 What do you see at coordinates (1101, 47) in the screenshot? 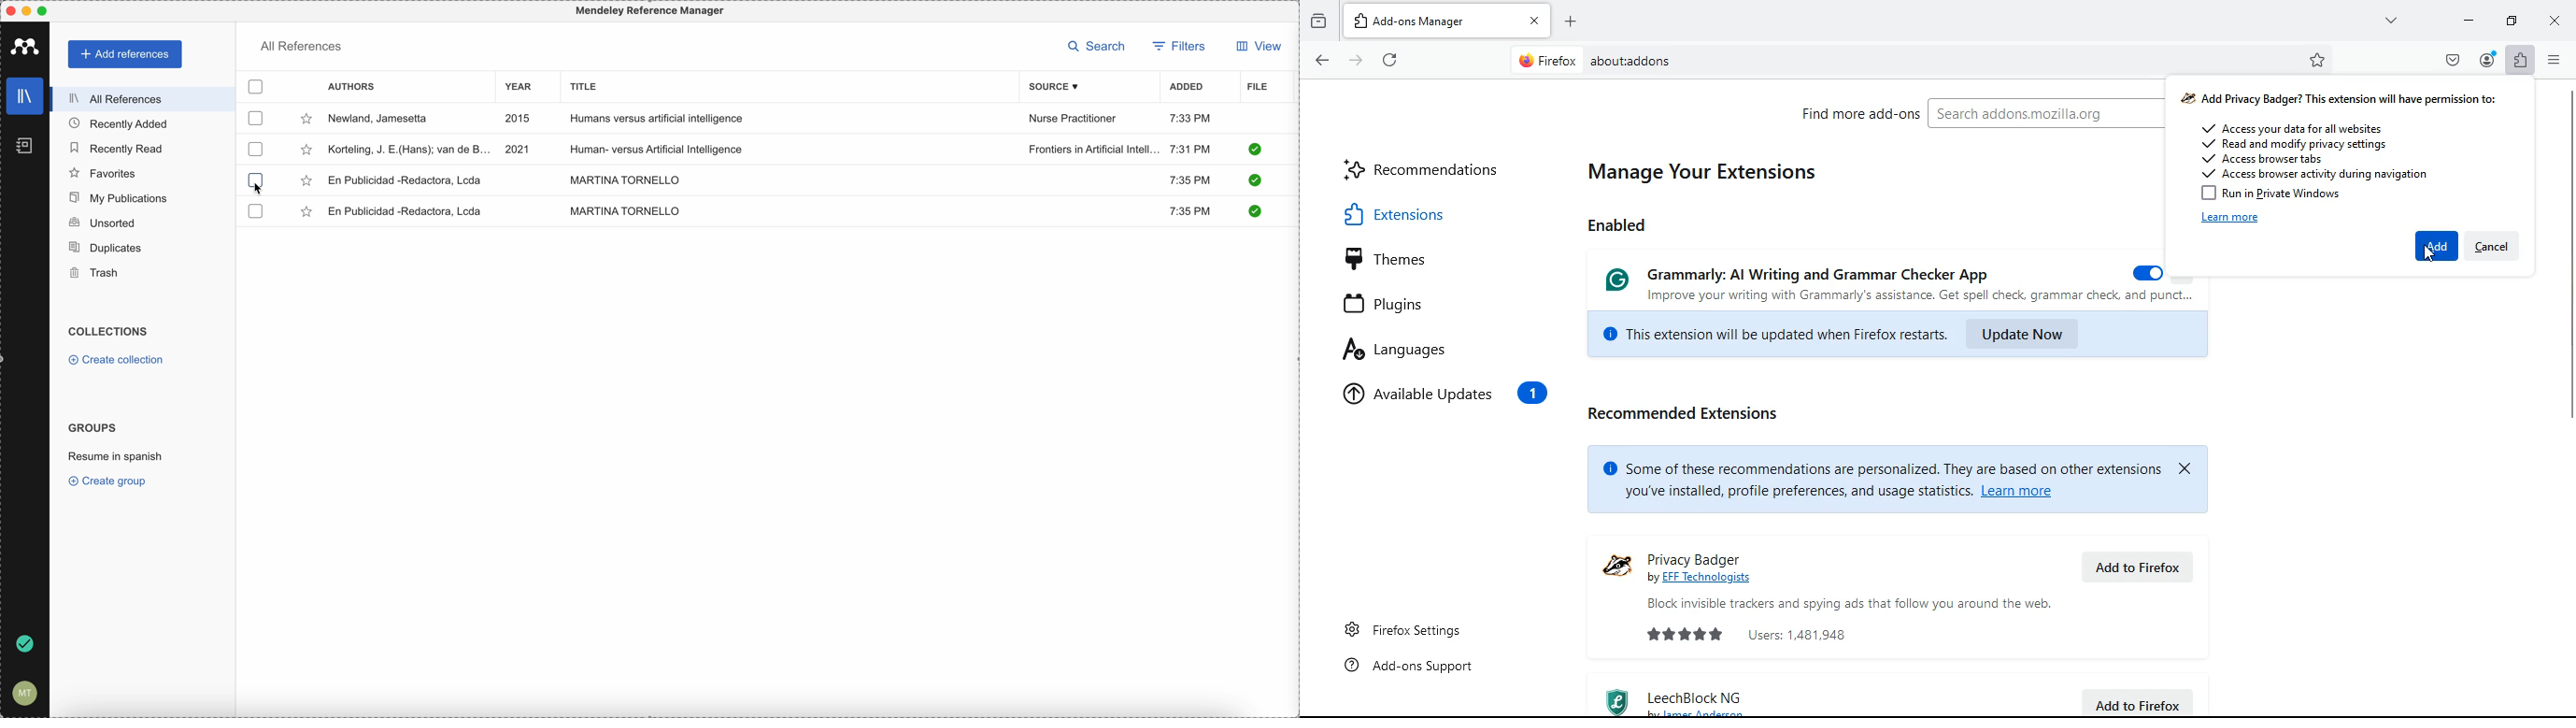
I see `search` at bounding box center [1101, 47].